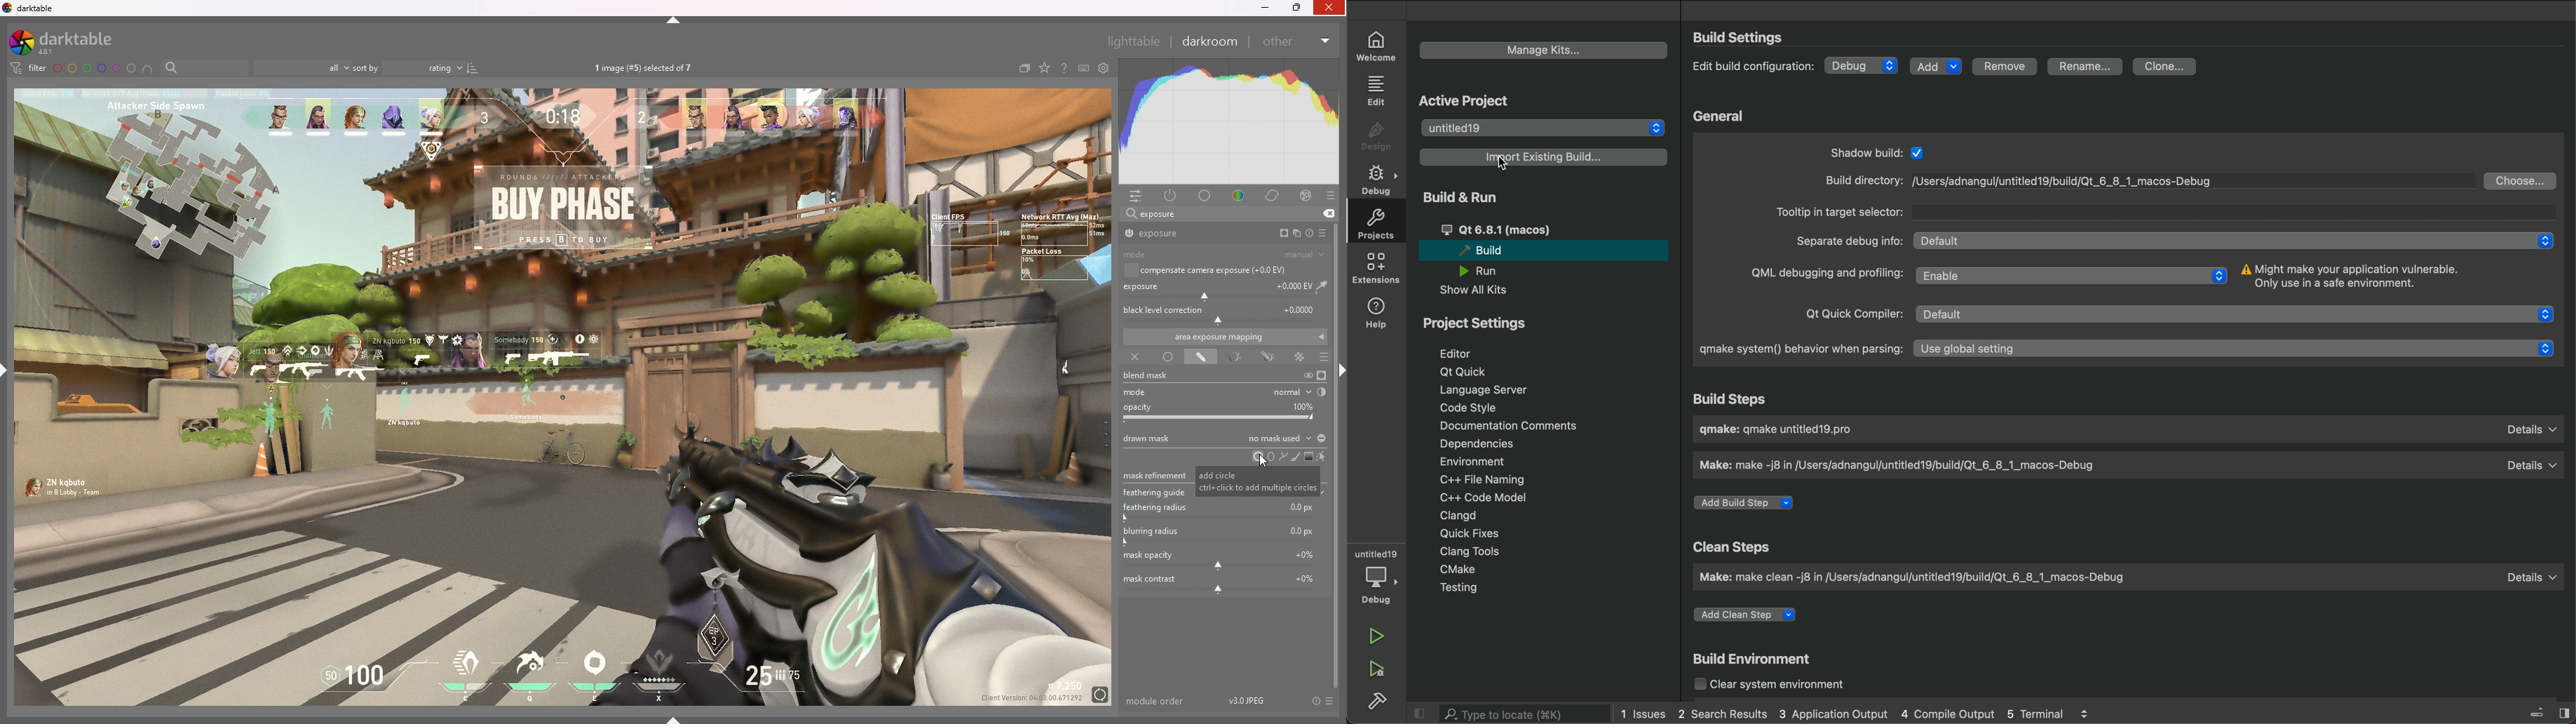 The image size is (2576, 728). I want to click on help, so click(1062, 68).